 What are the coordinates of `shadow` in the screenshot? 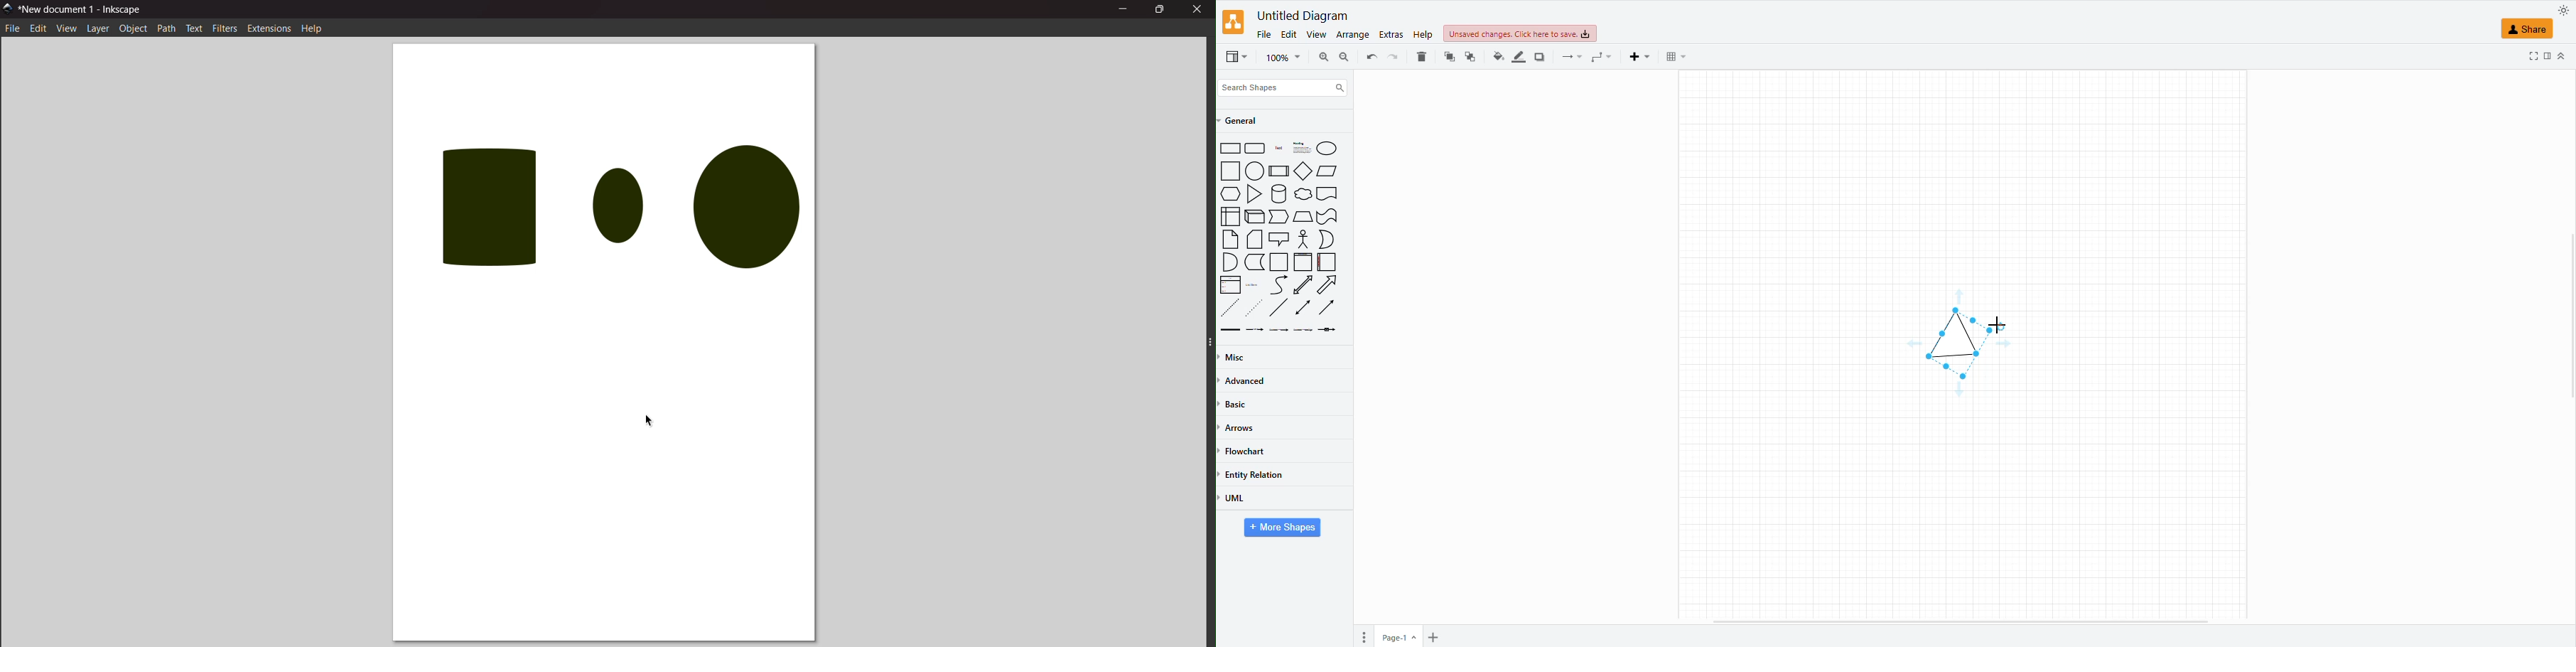 It's located at (1538, 55).